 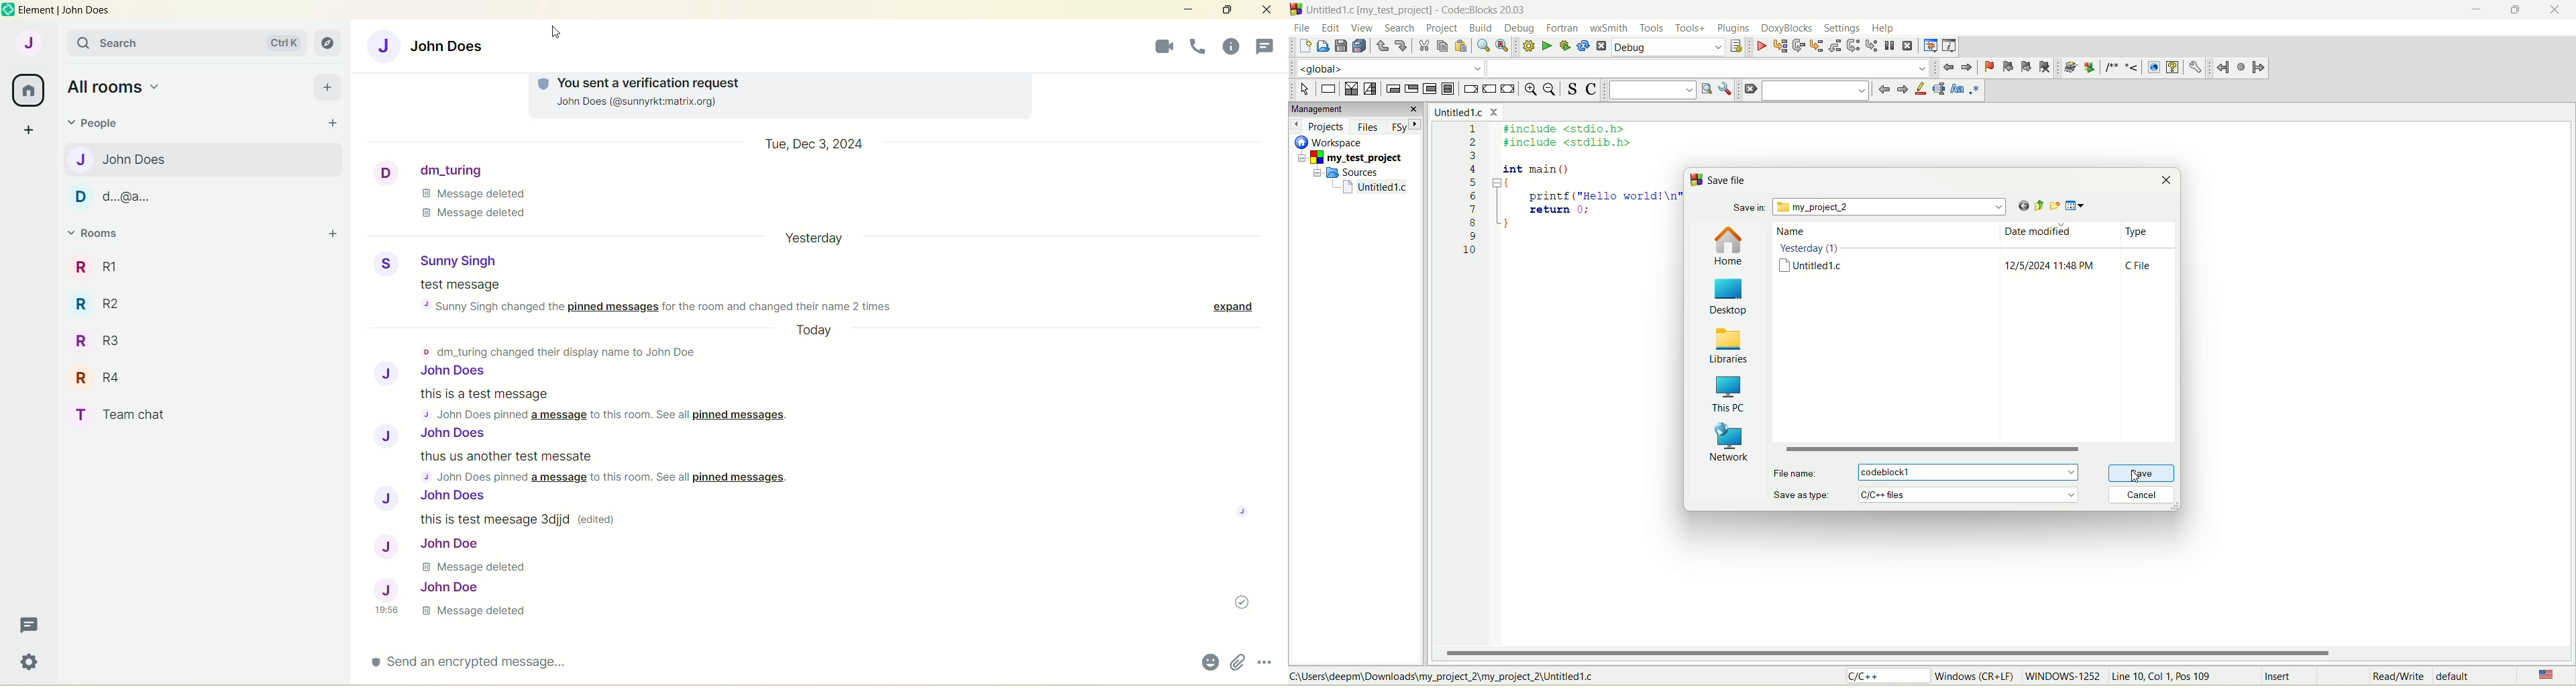 I want to click on comment, so click(x=2120, y=68).